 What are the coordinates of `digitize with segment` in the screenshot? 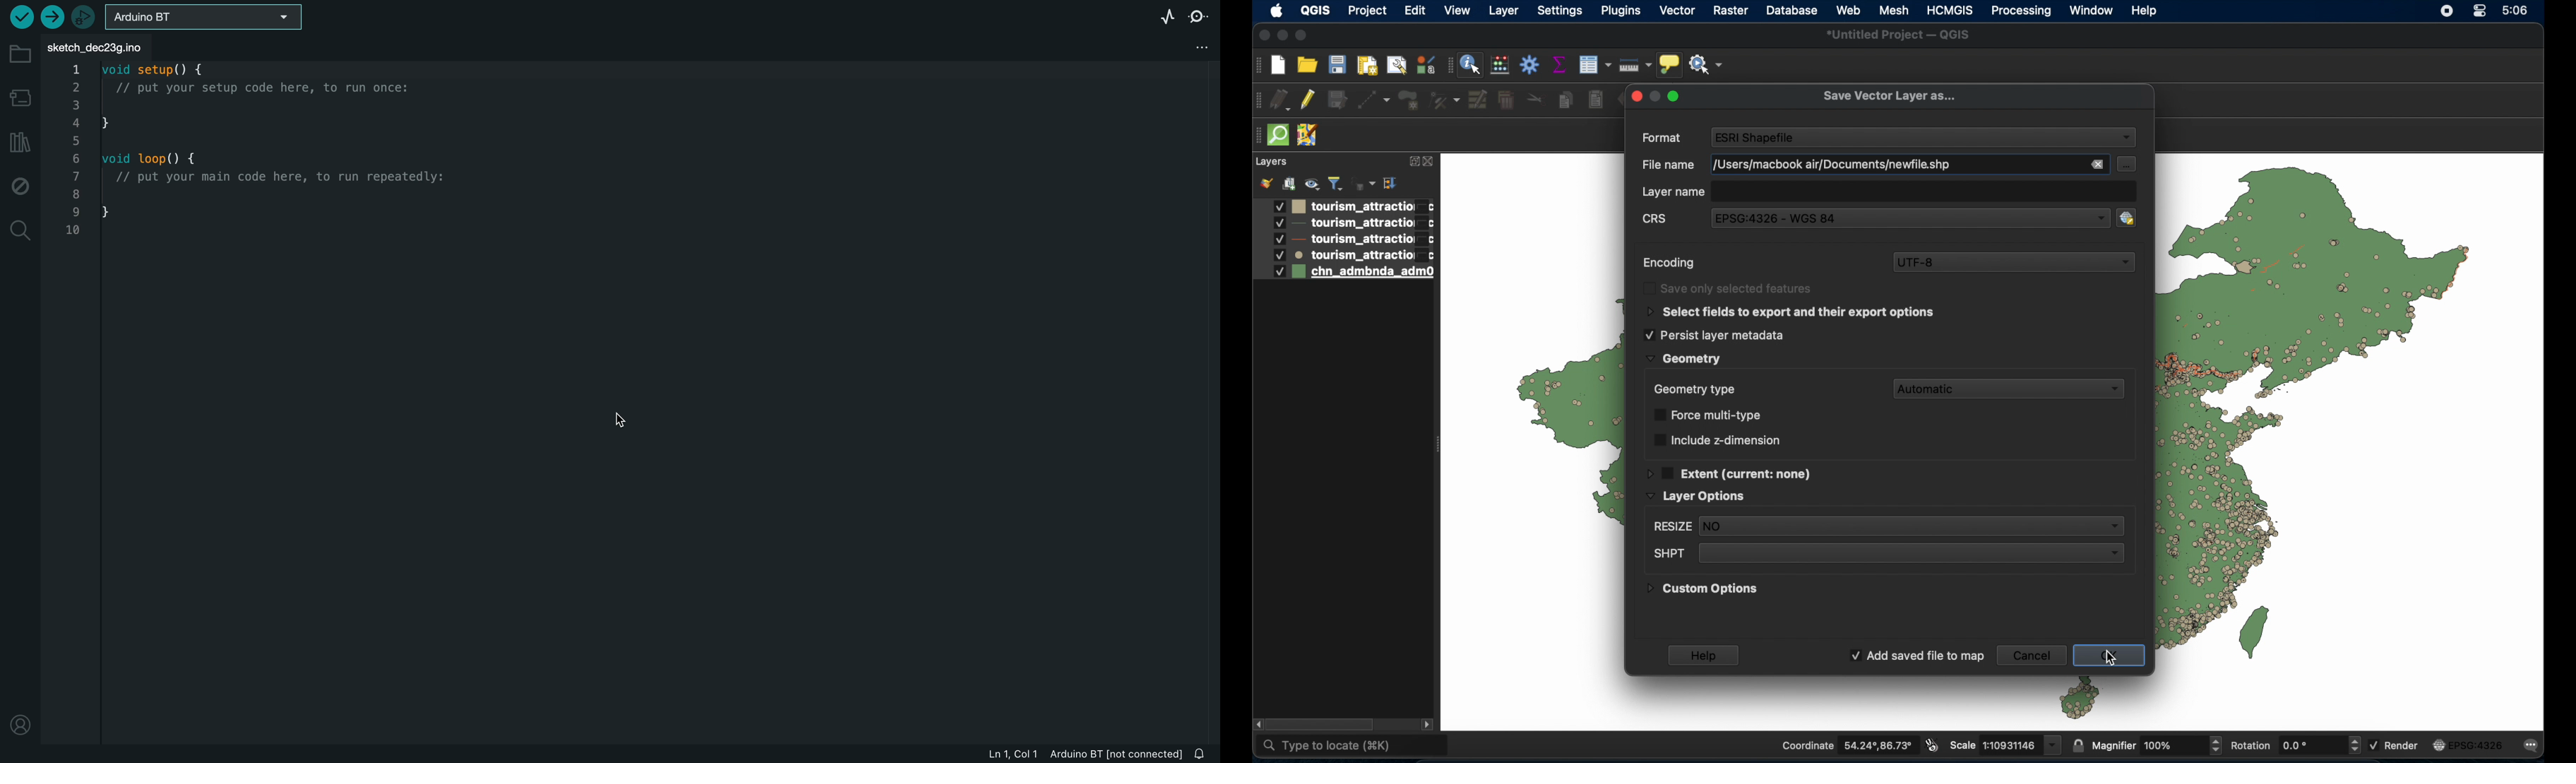 It's located at (1374, 100).